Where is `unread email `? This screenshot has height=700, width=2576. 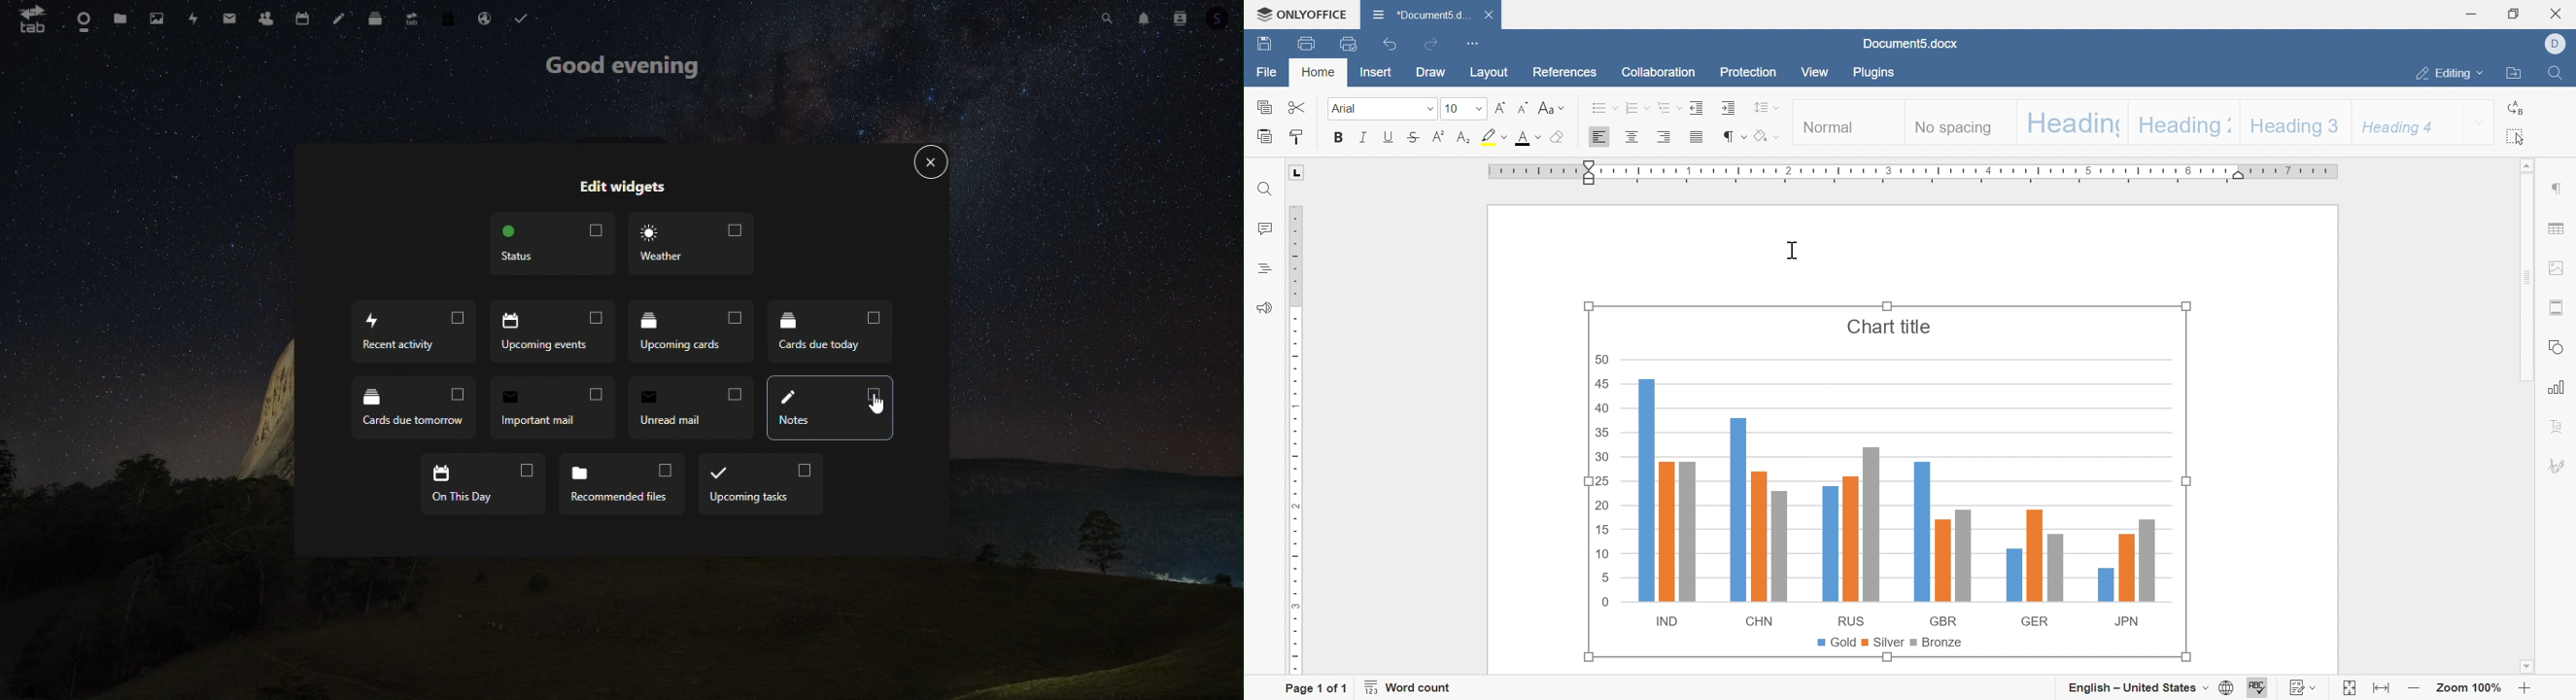 unread email  is located at coordinates (691, 407).